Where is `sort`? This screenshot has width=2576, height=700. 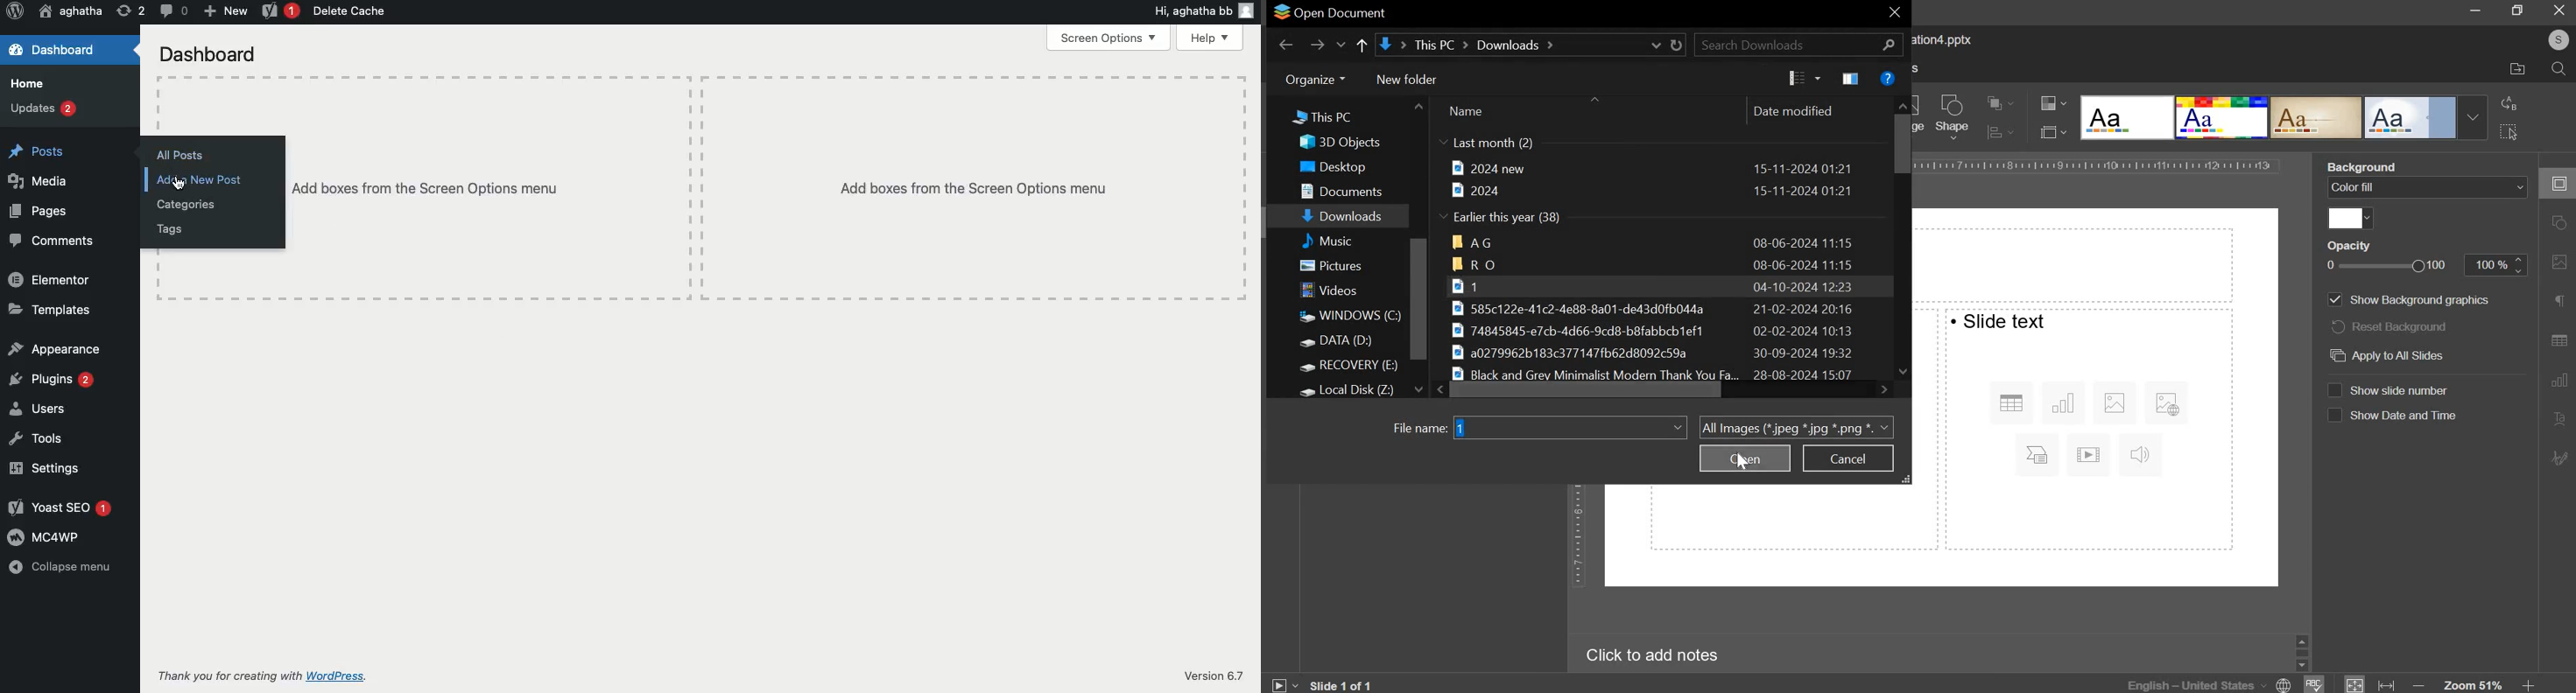 sort is located at coordinates (1804, 78).